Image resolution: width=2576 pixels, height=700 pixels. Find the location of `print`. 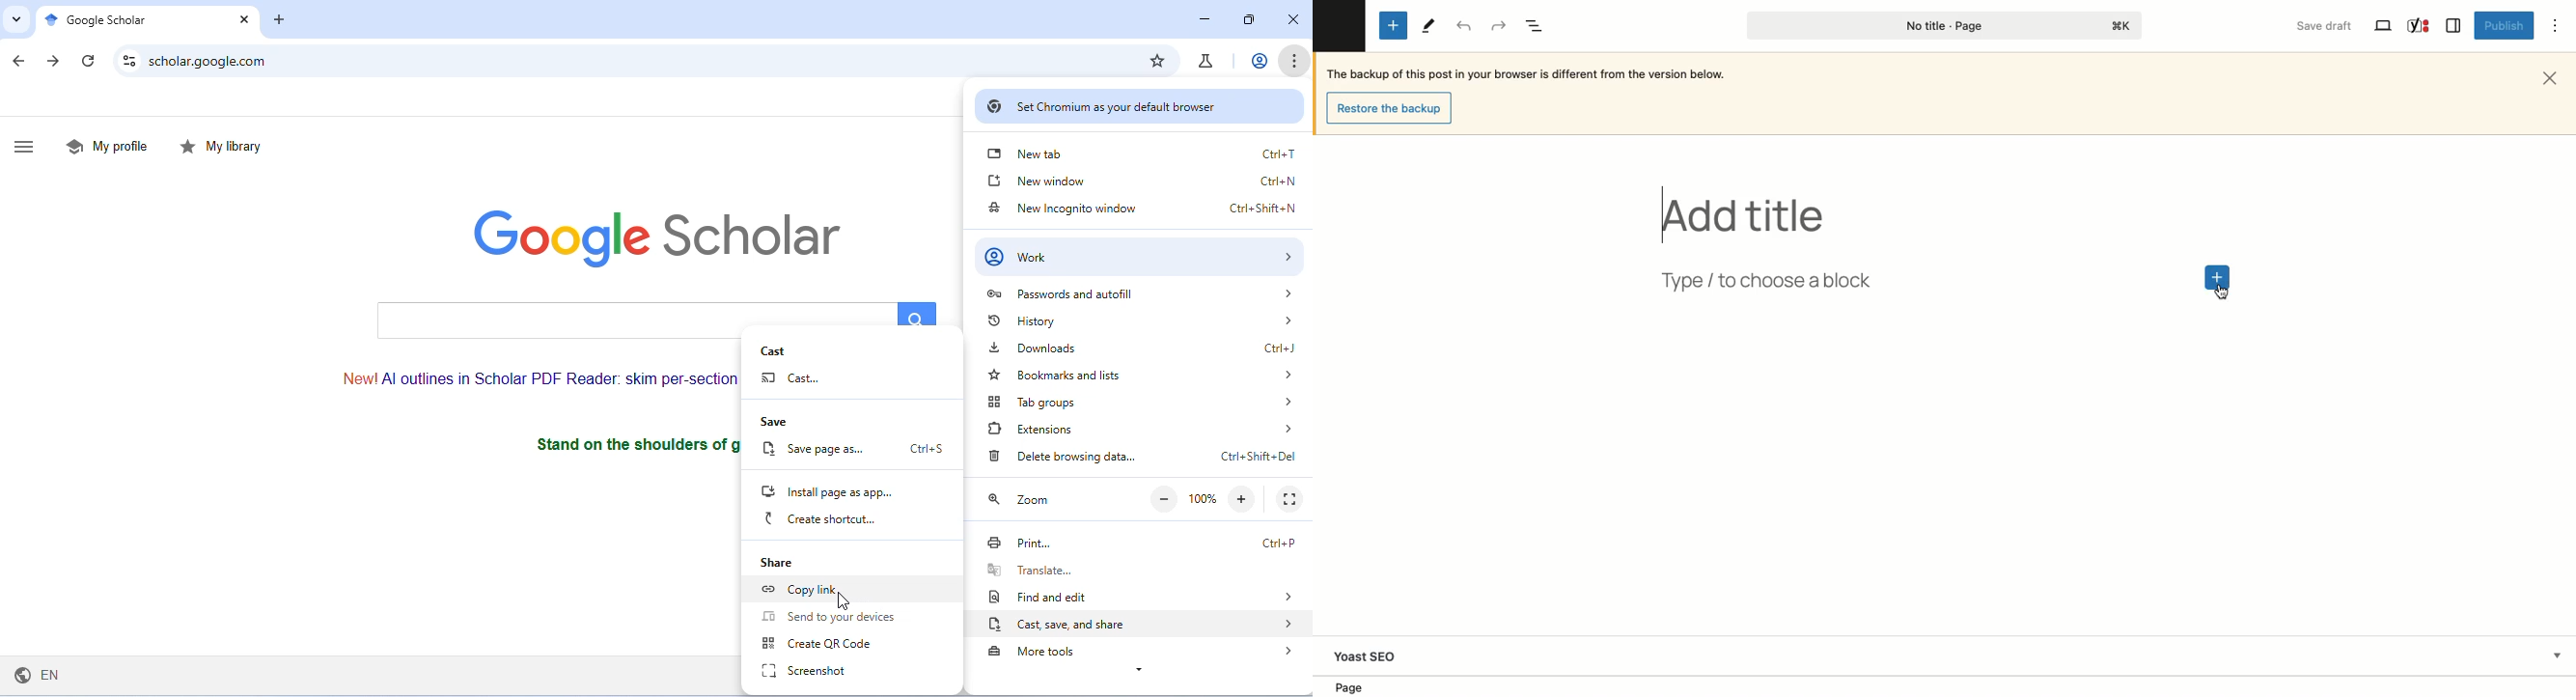

print is located at coordinates (1143, 543).